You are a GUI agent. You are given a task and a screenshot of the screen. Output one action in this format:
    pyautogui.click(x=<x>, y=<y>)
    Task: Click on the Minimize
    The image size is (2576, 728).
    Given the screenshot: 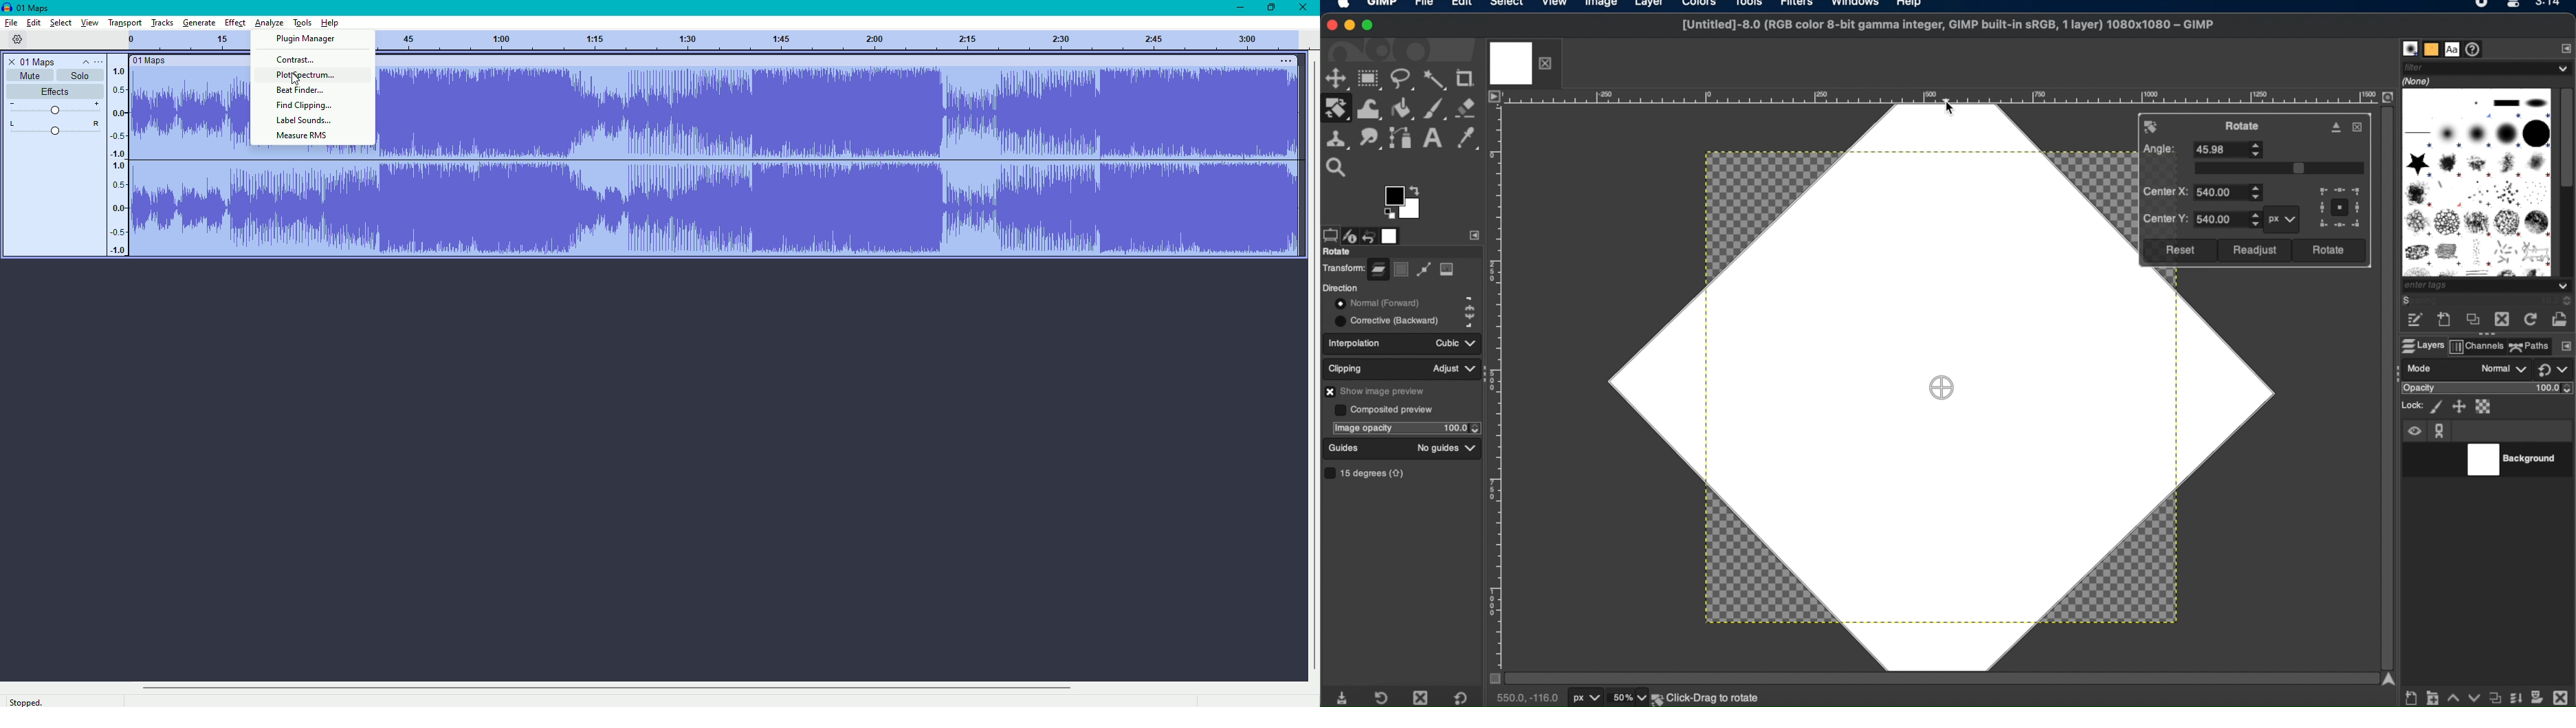 What is the action you would take?
    pyautogui.click(x=1238, y=8)
    